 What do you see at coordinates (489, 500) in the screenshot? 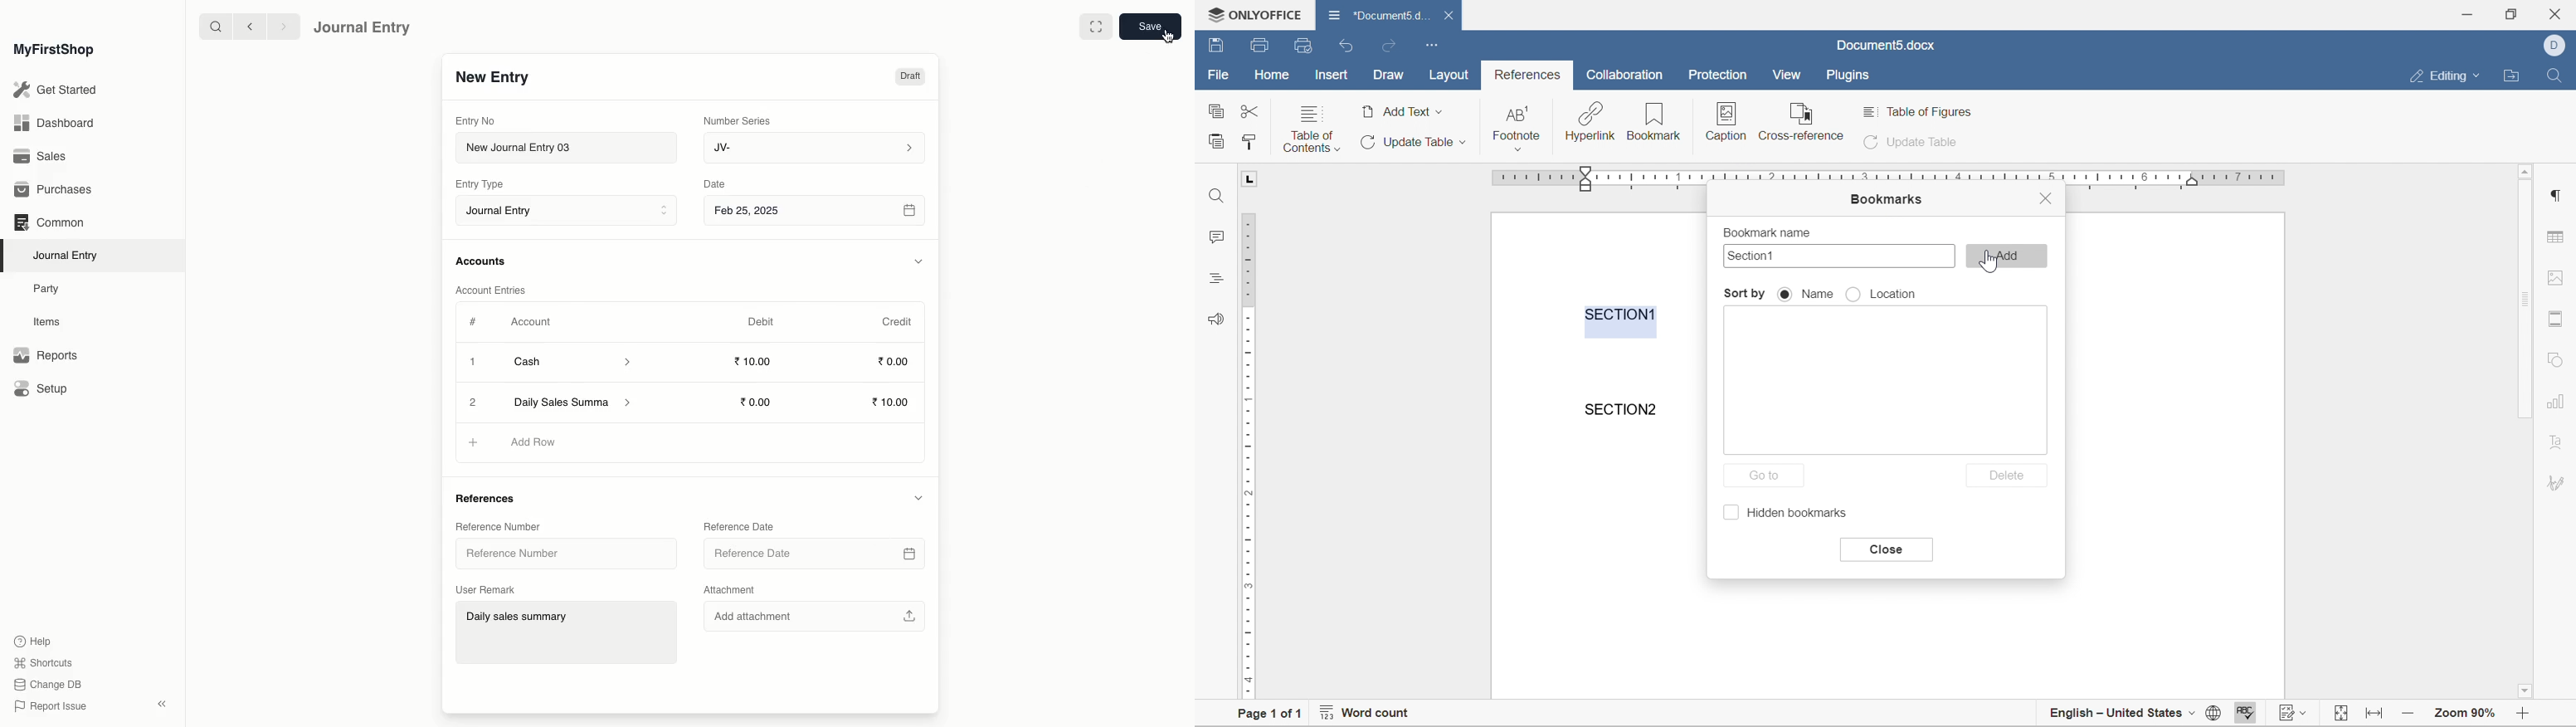
I see `References` at bounding box center [489, 500].